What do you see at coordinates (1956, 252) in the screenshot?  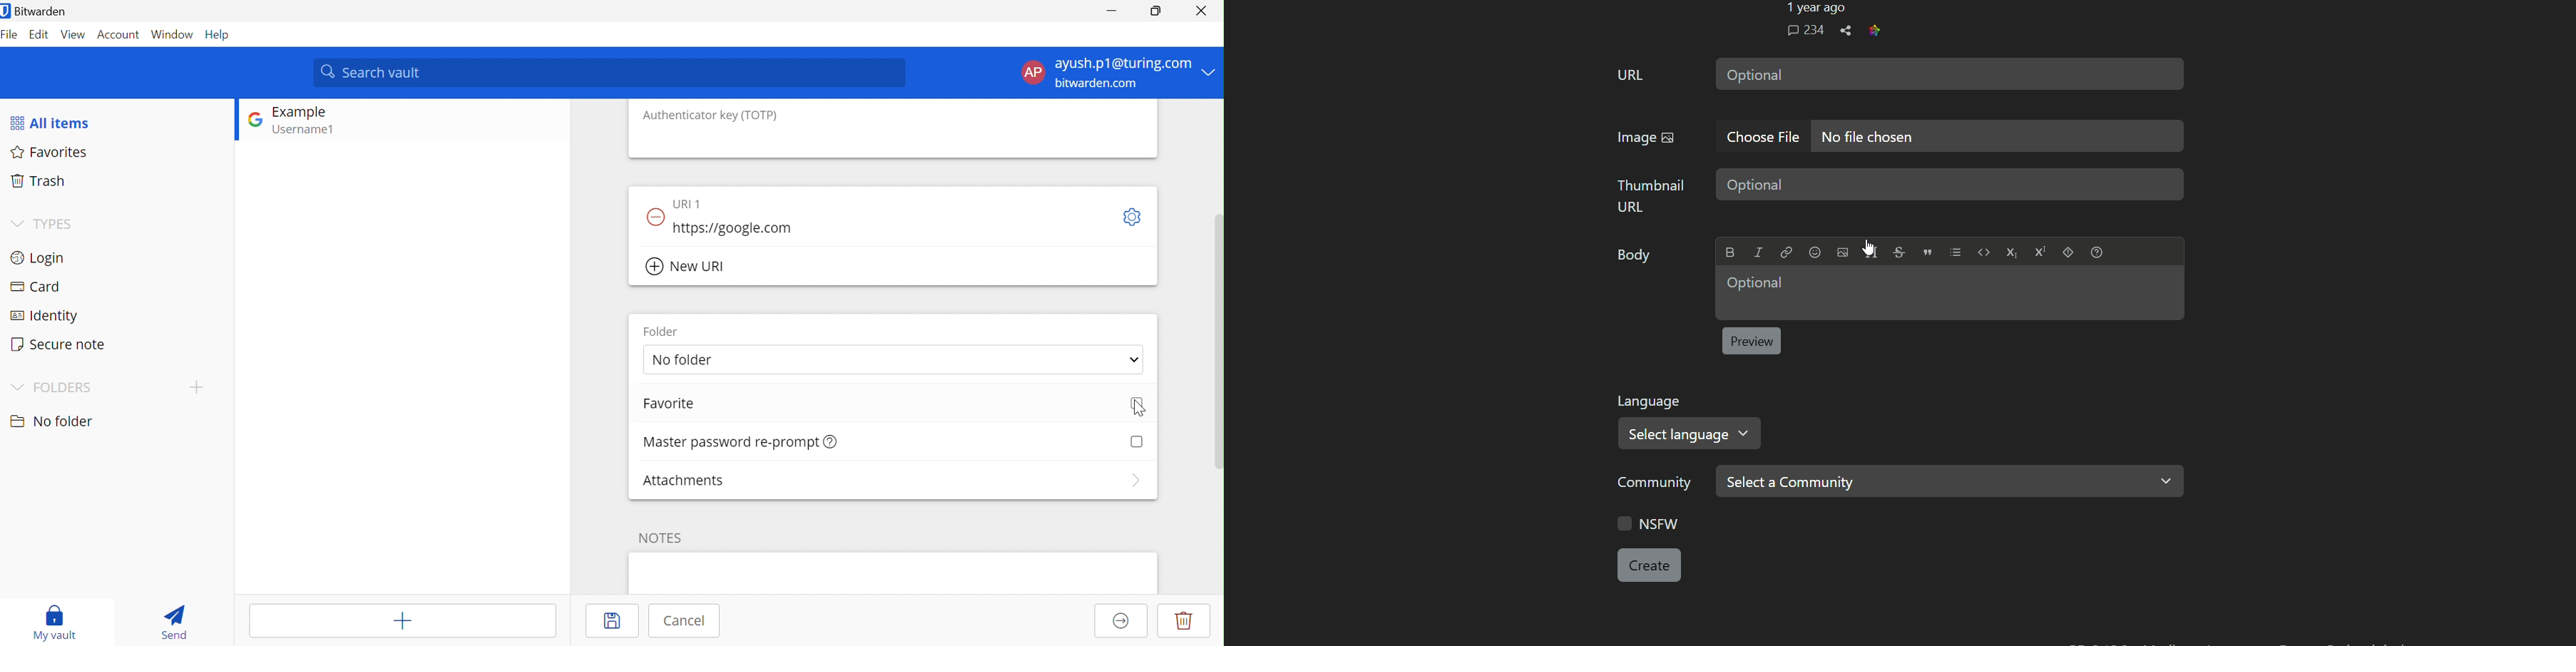 I see `List` at bounding box center [1956, 252].